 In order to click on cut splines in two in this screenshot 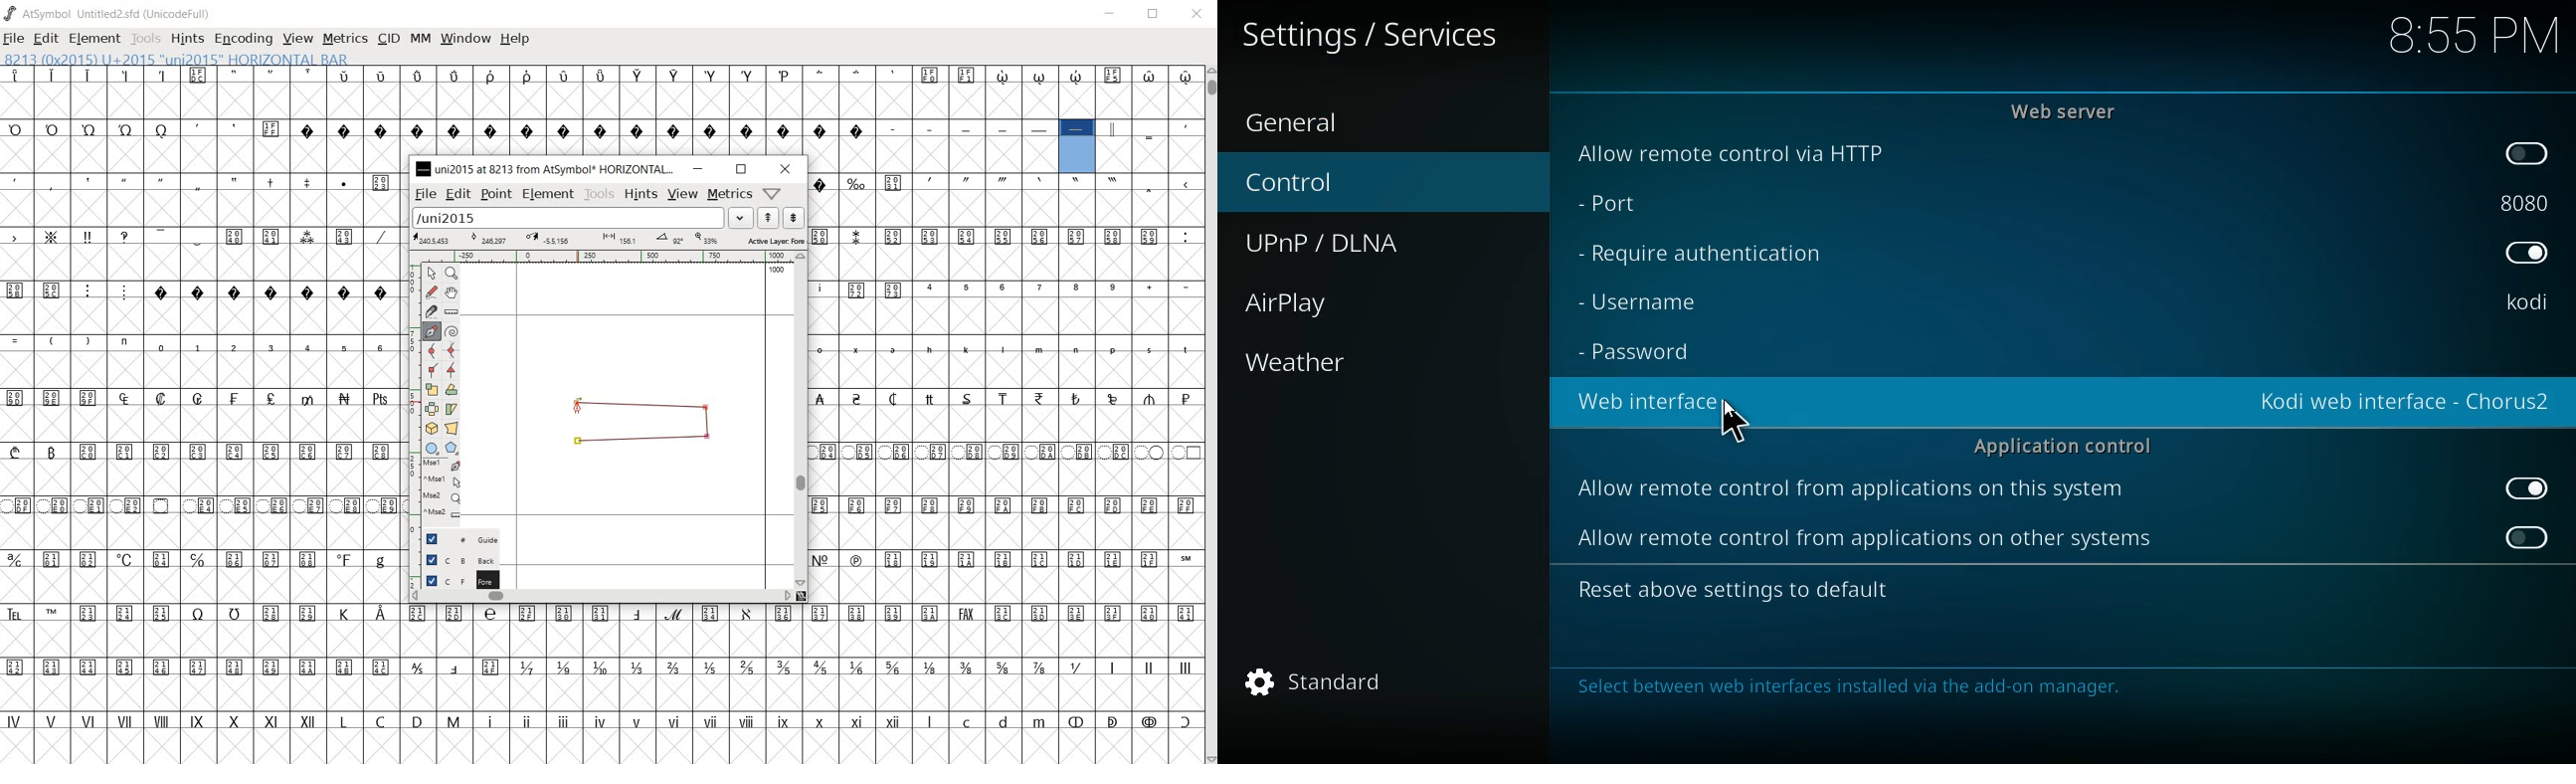, I will do `click(429, 310)`.